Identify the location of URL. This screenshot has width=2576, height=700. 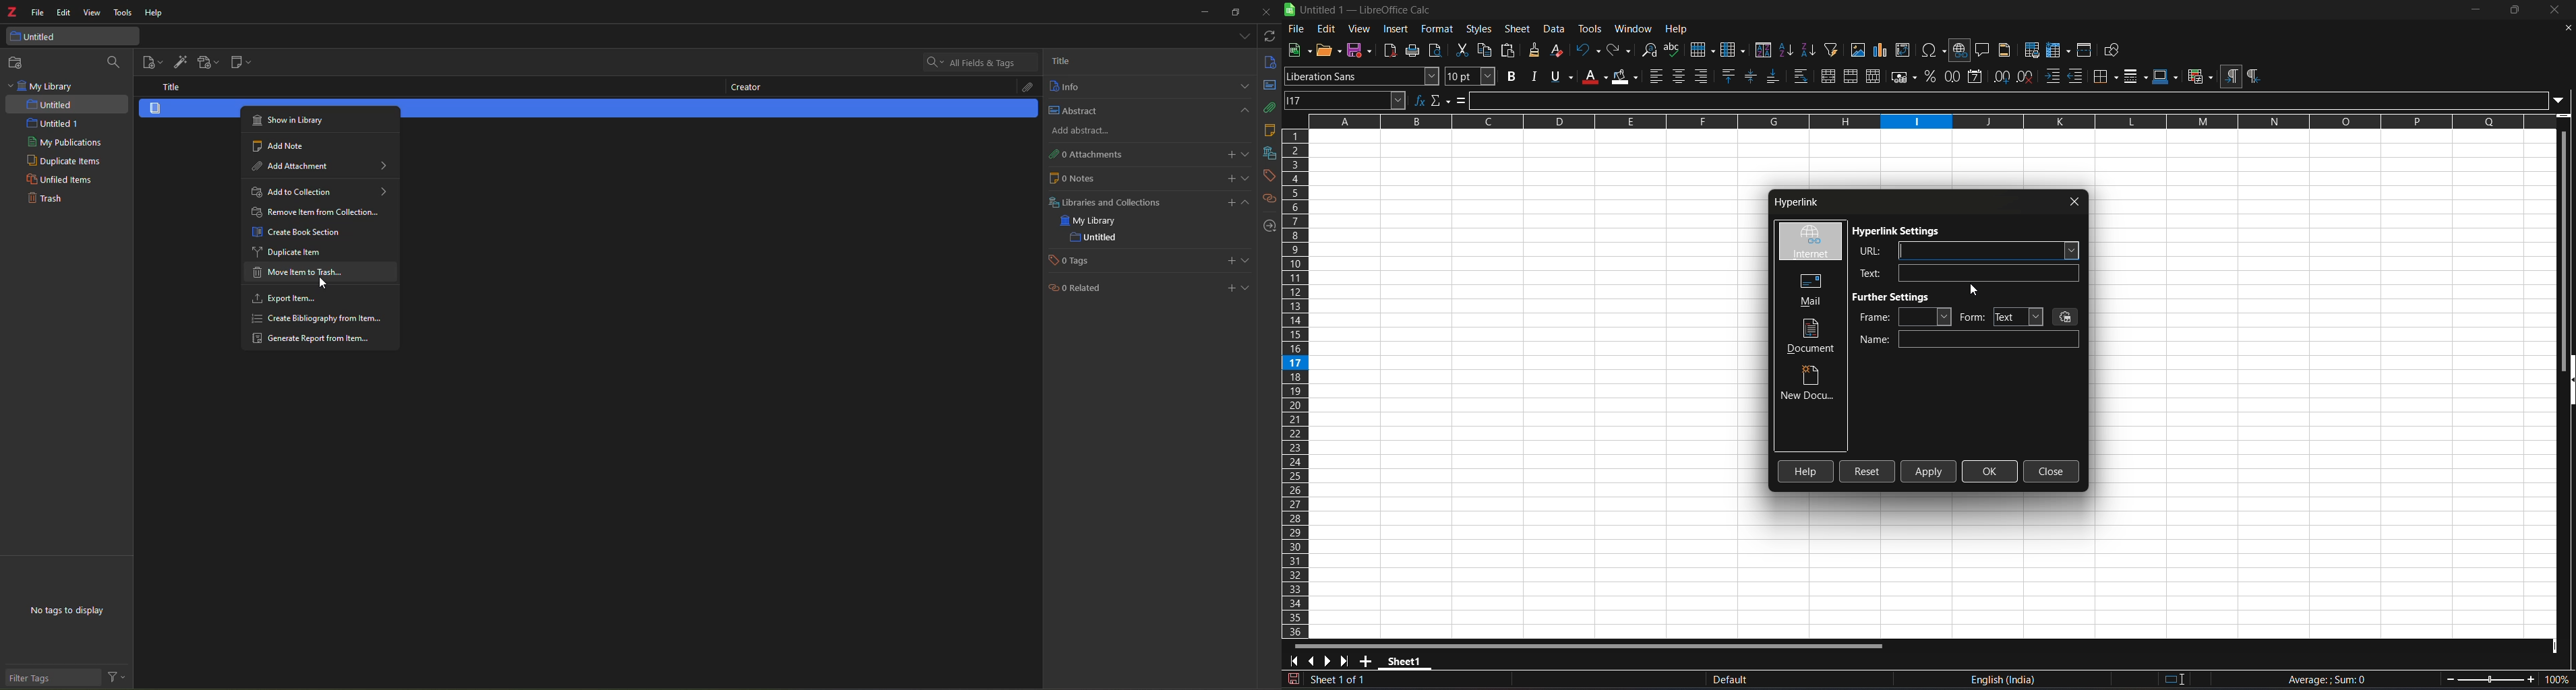
(1964, 250).